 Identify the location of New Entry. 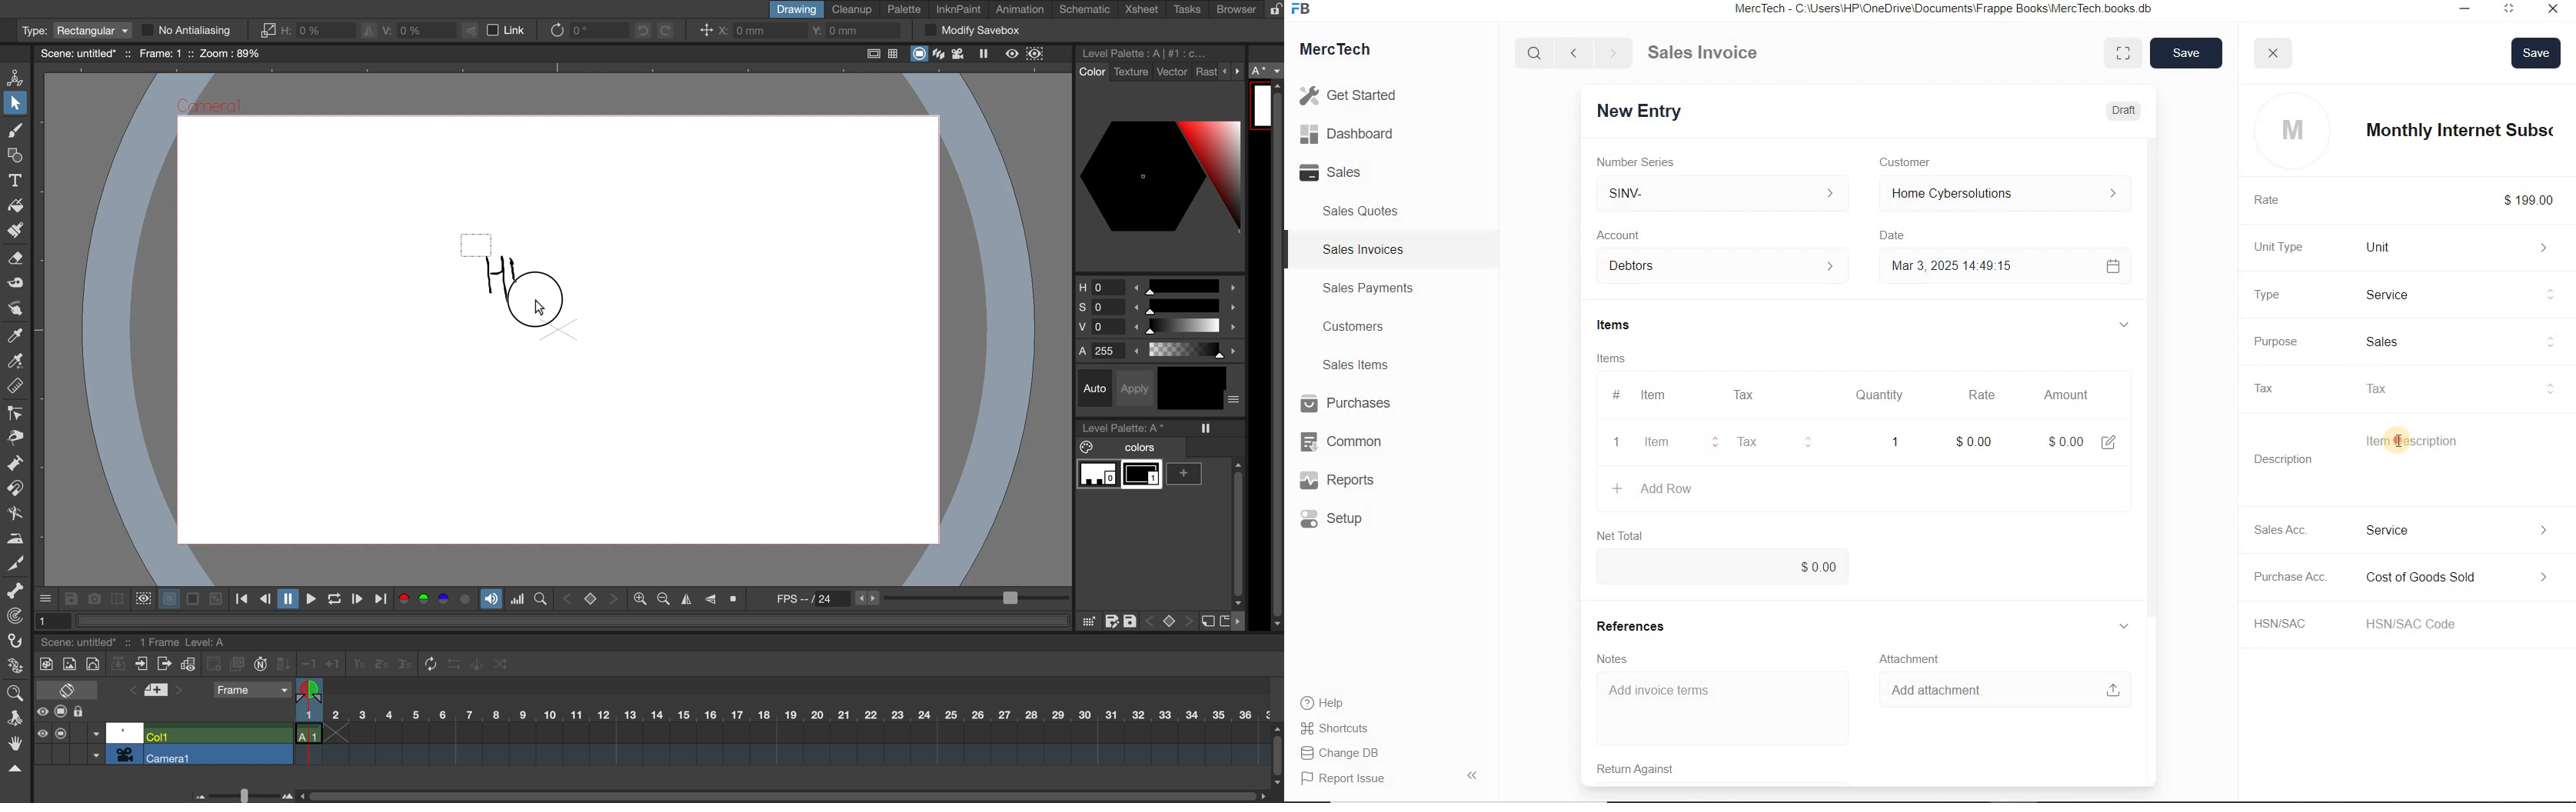
(1644, 110).